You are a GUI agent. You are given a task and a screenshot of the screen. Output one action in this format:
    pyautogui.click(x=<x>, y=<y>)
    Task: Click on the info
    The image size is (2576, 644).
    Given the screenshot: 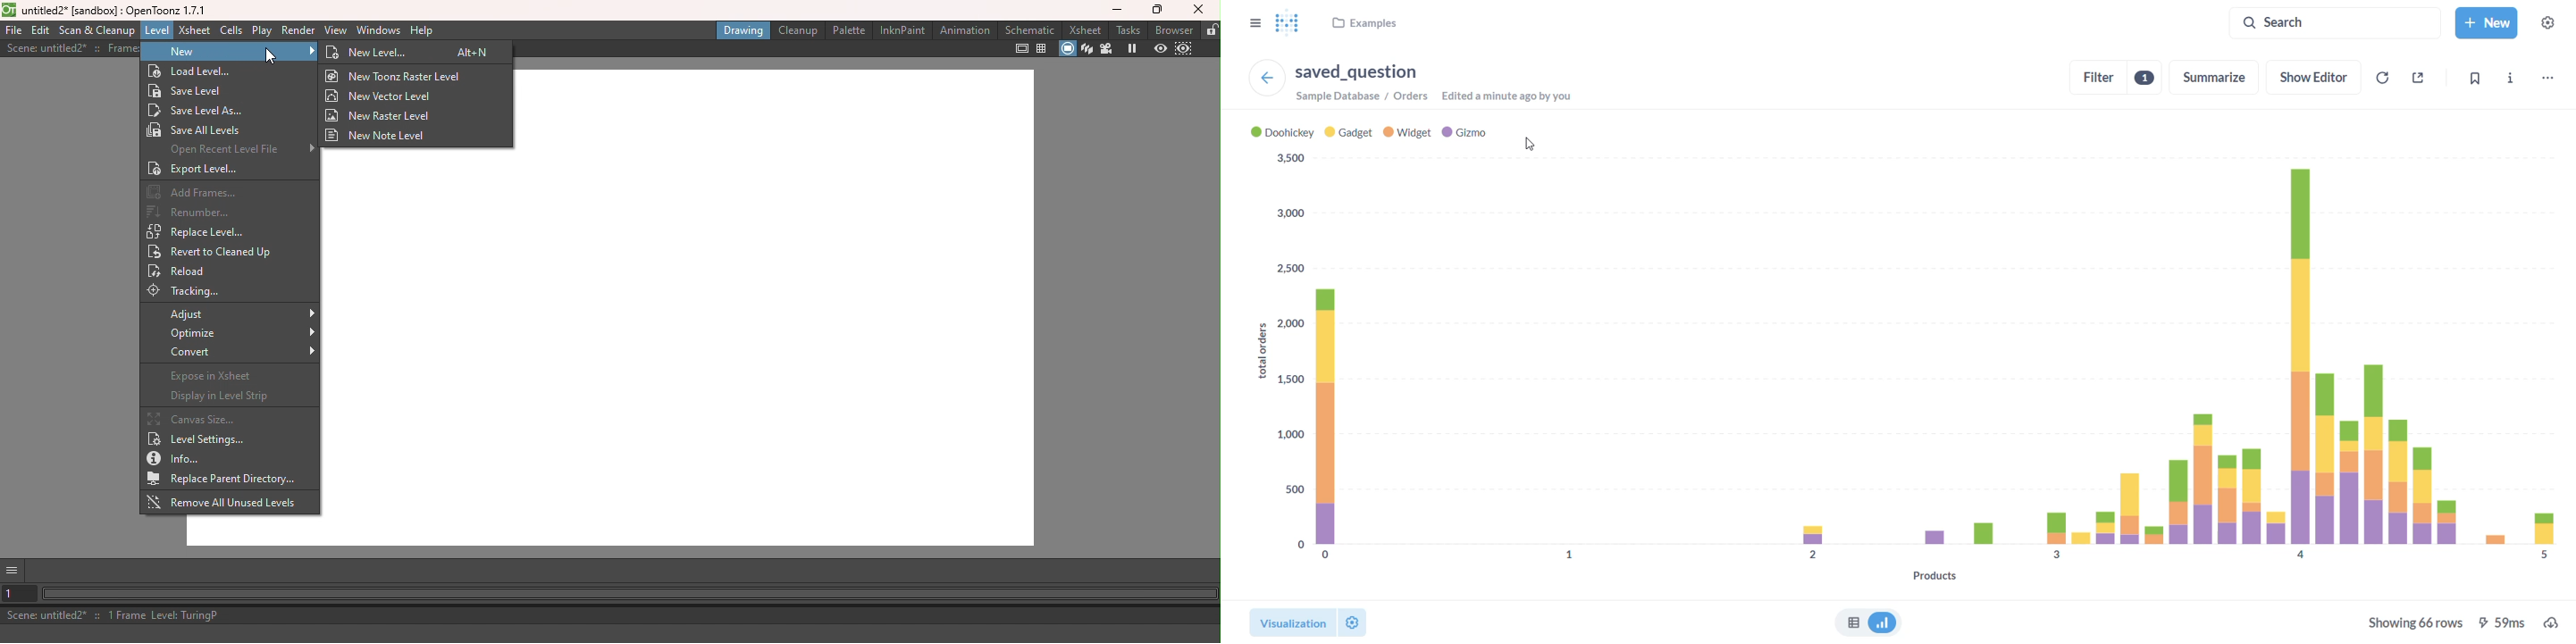 What is the action you would take?
    pyautogui.click(x=2509, y=79)
    